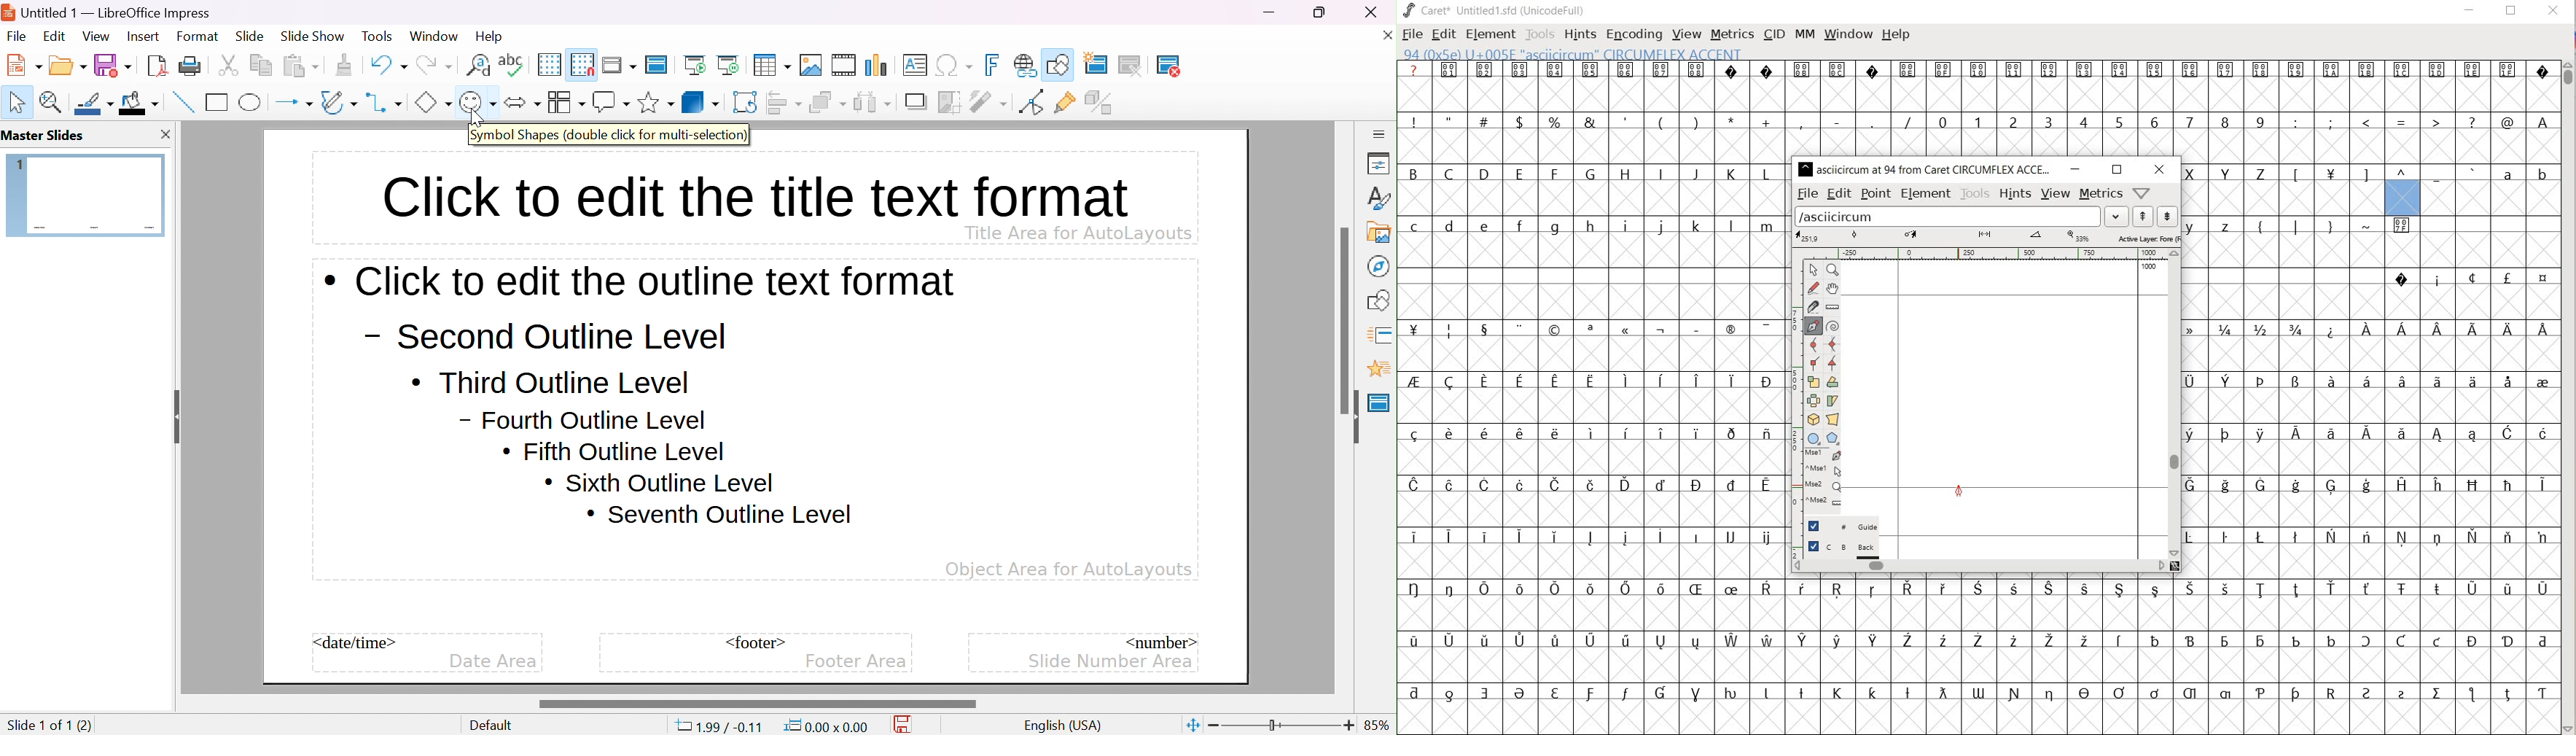 This screenshot has height=756, width=2576. I want to click on slide, so click(250, 36).